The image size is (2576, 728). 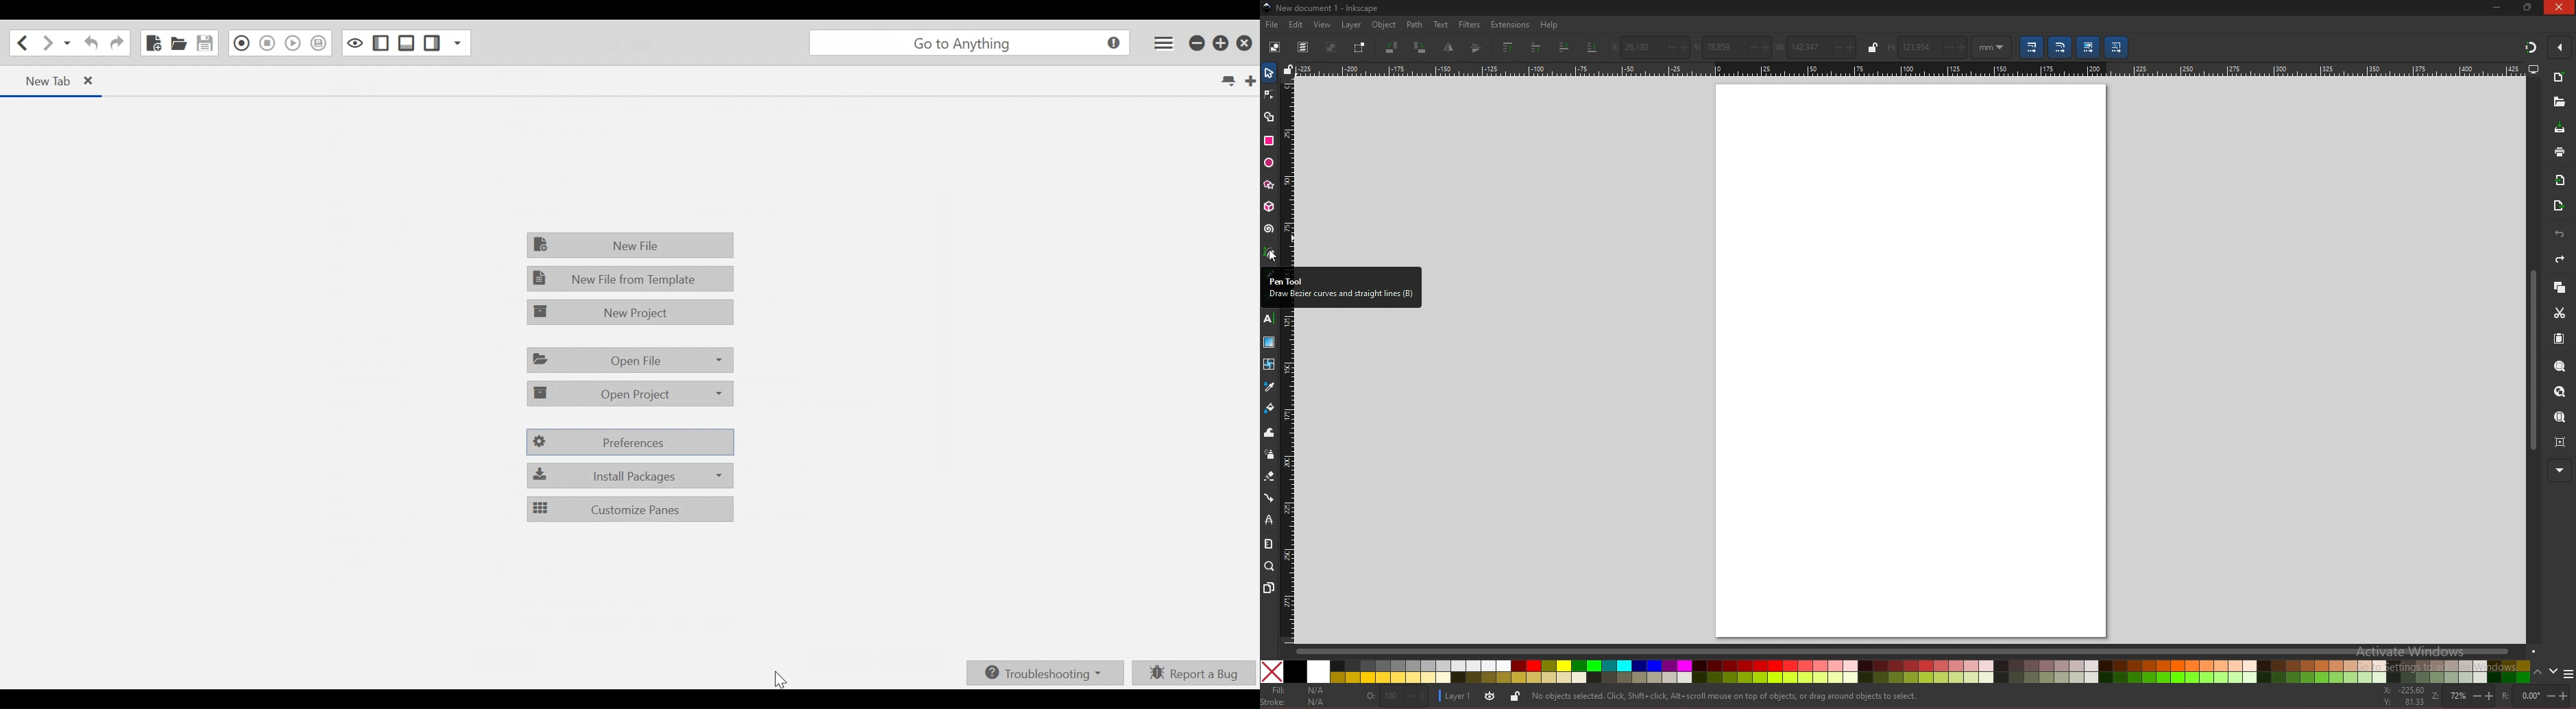 I want to click on toggle visibility, so click(x=1490, y=697).